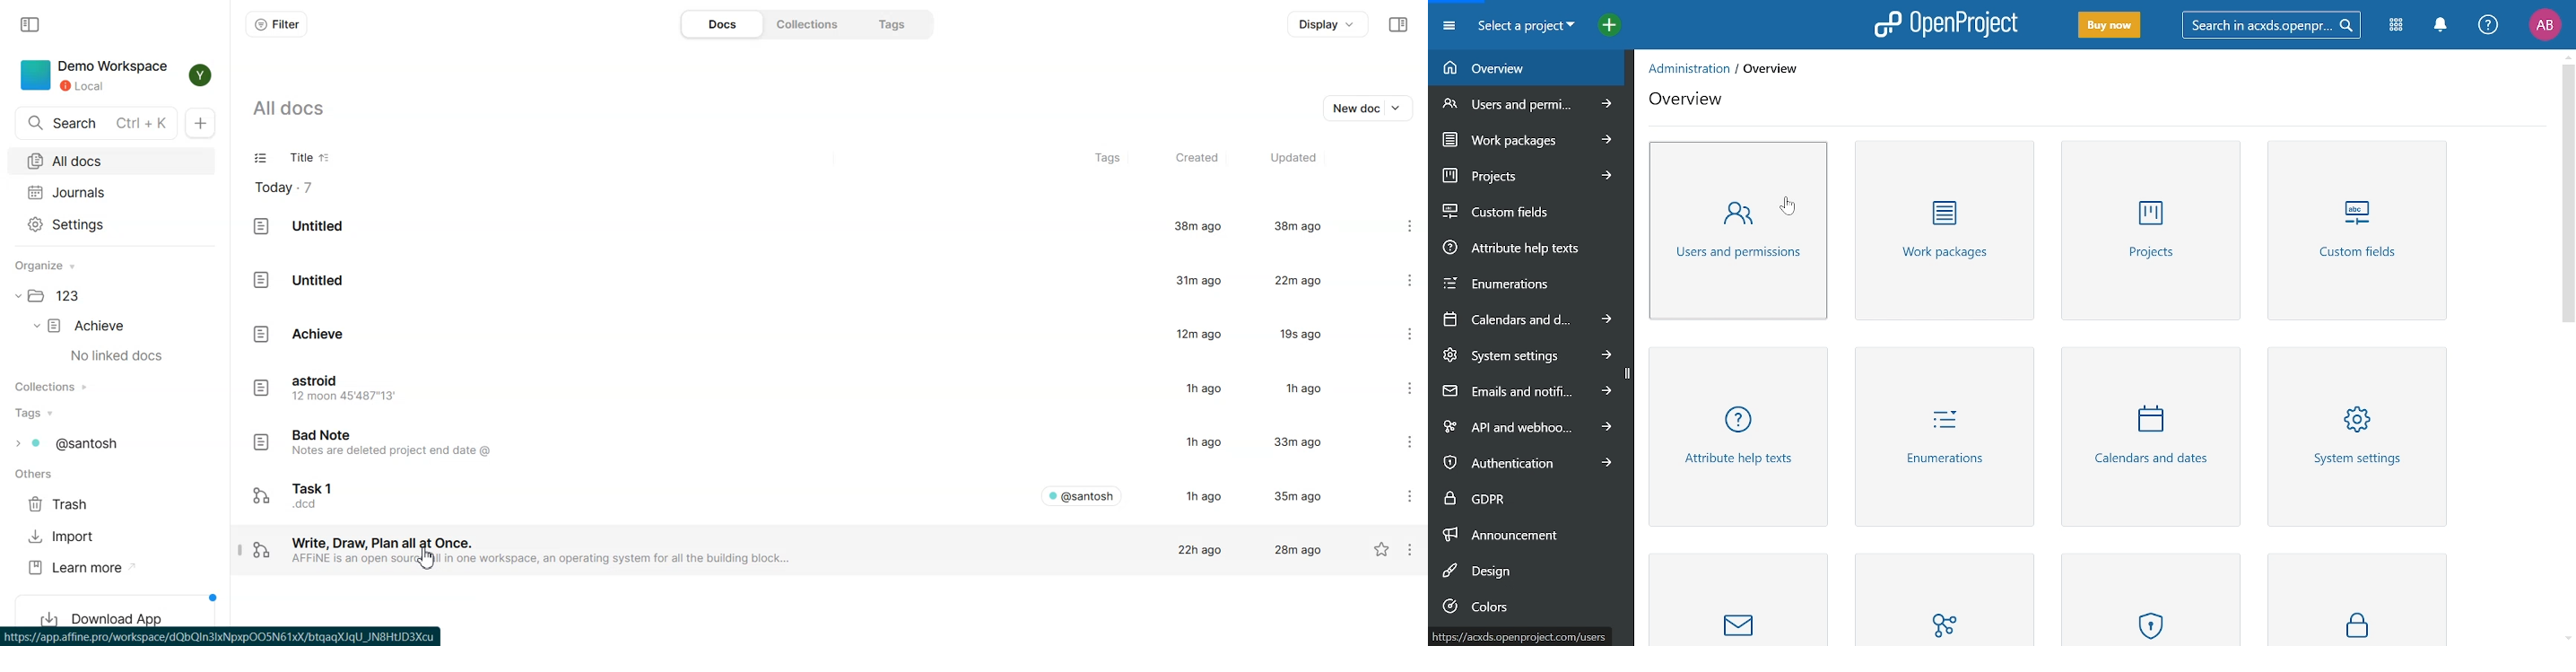 The height and width of the screenshot is (672, 2576). I want to click on Collections, so click(805, 23).